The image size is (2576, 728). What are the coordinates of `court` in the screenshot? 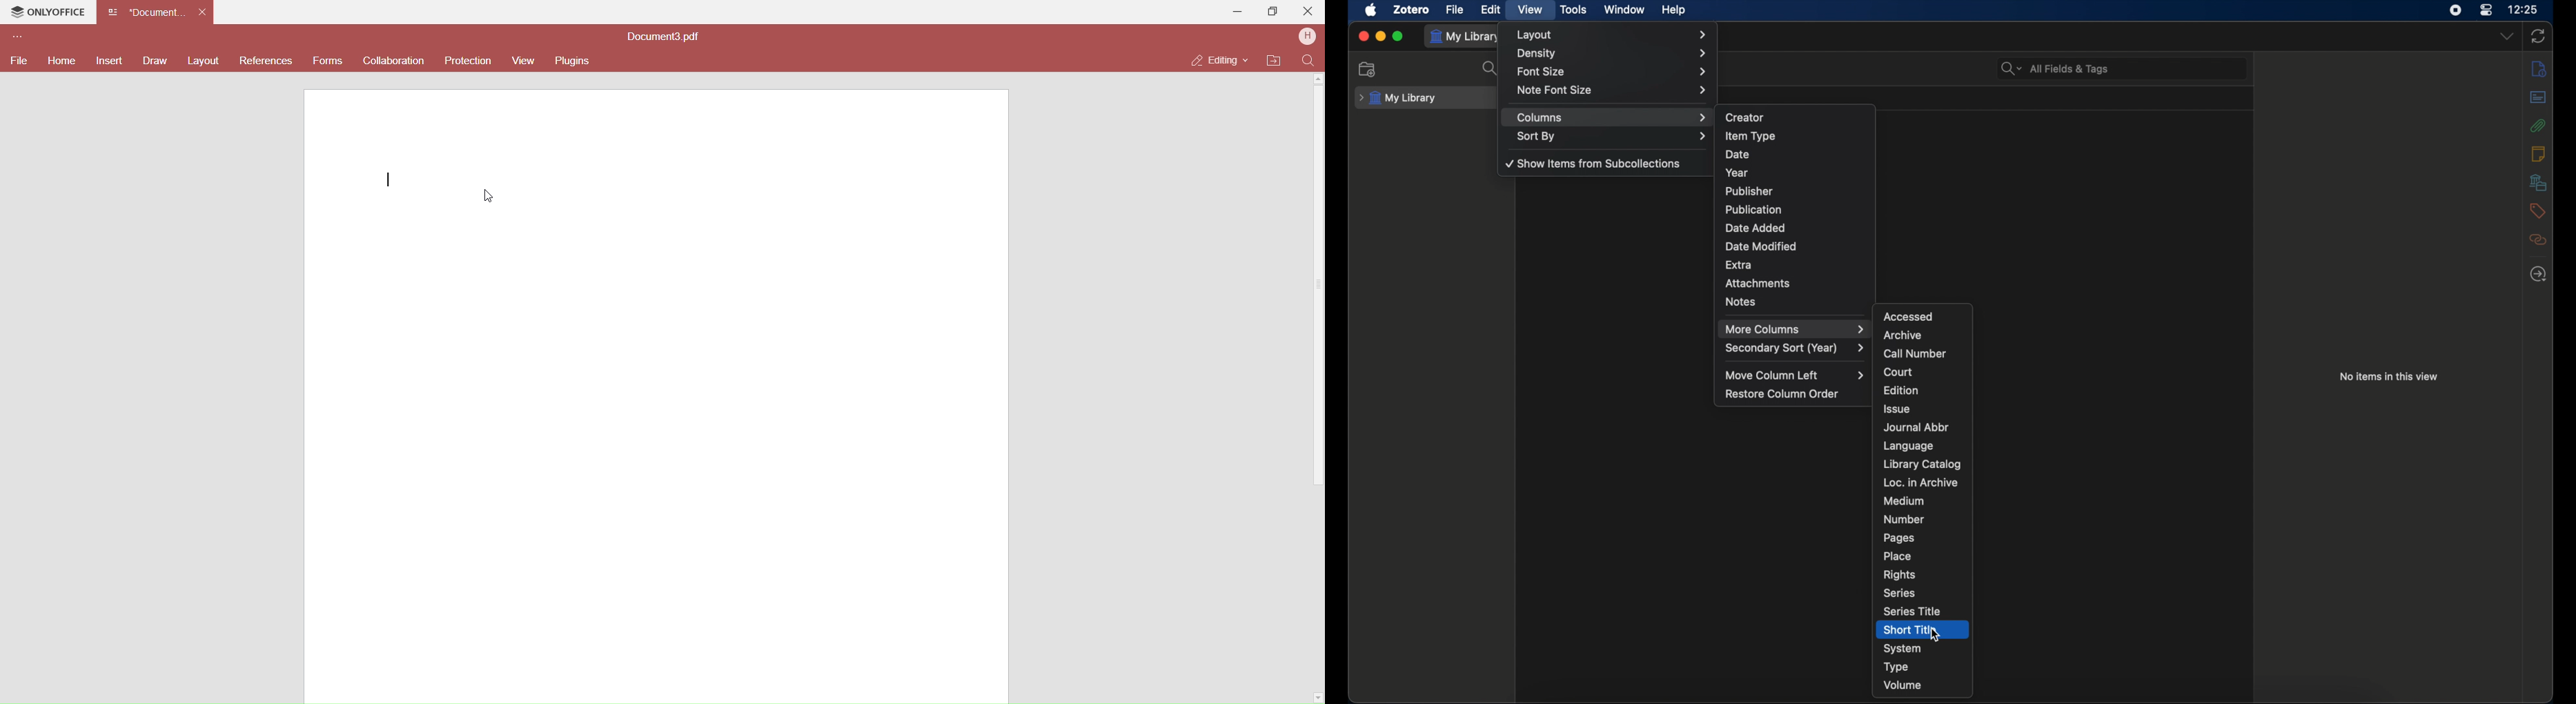 It's located at (1898, 372).